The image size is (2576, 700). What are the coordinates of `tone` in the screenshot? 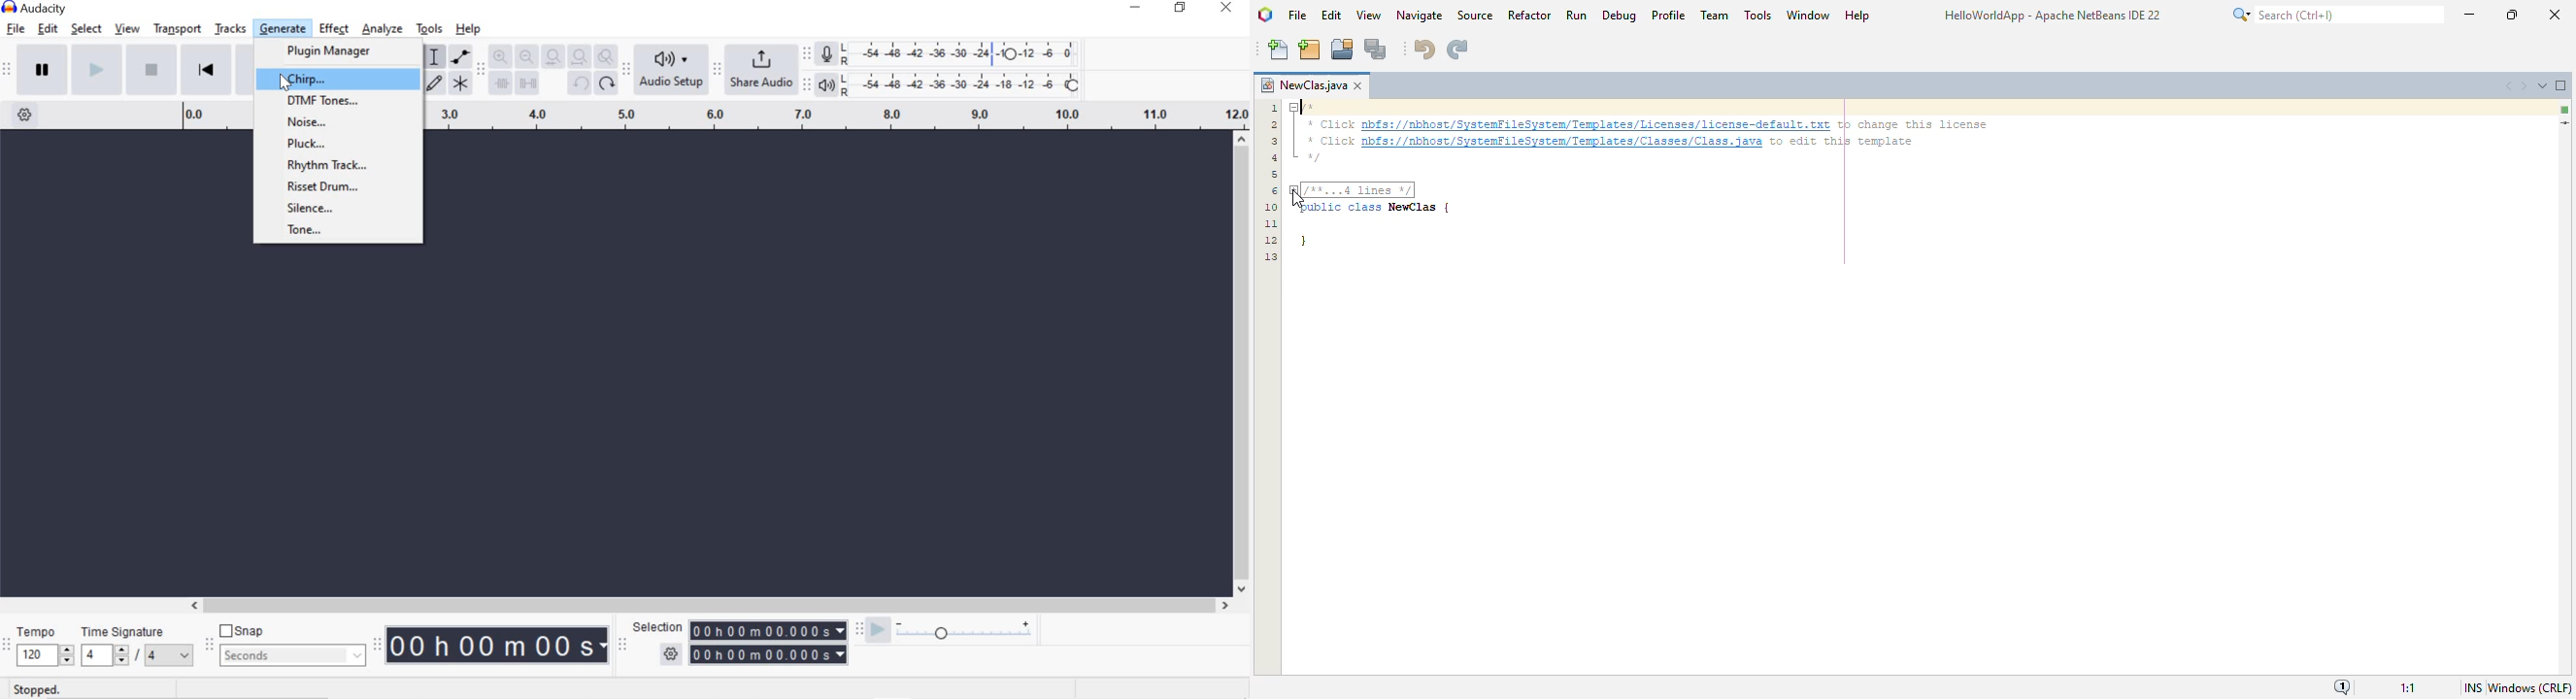 It's located at (338, 232).